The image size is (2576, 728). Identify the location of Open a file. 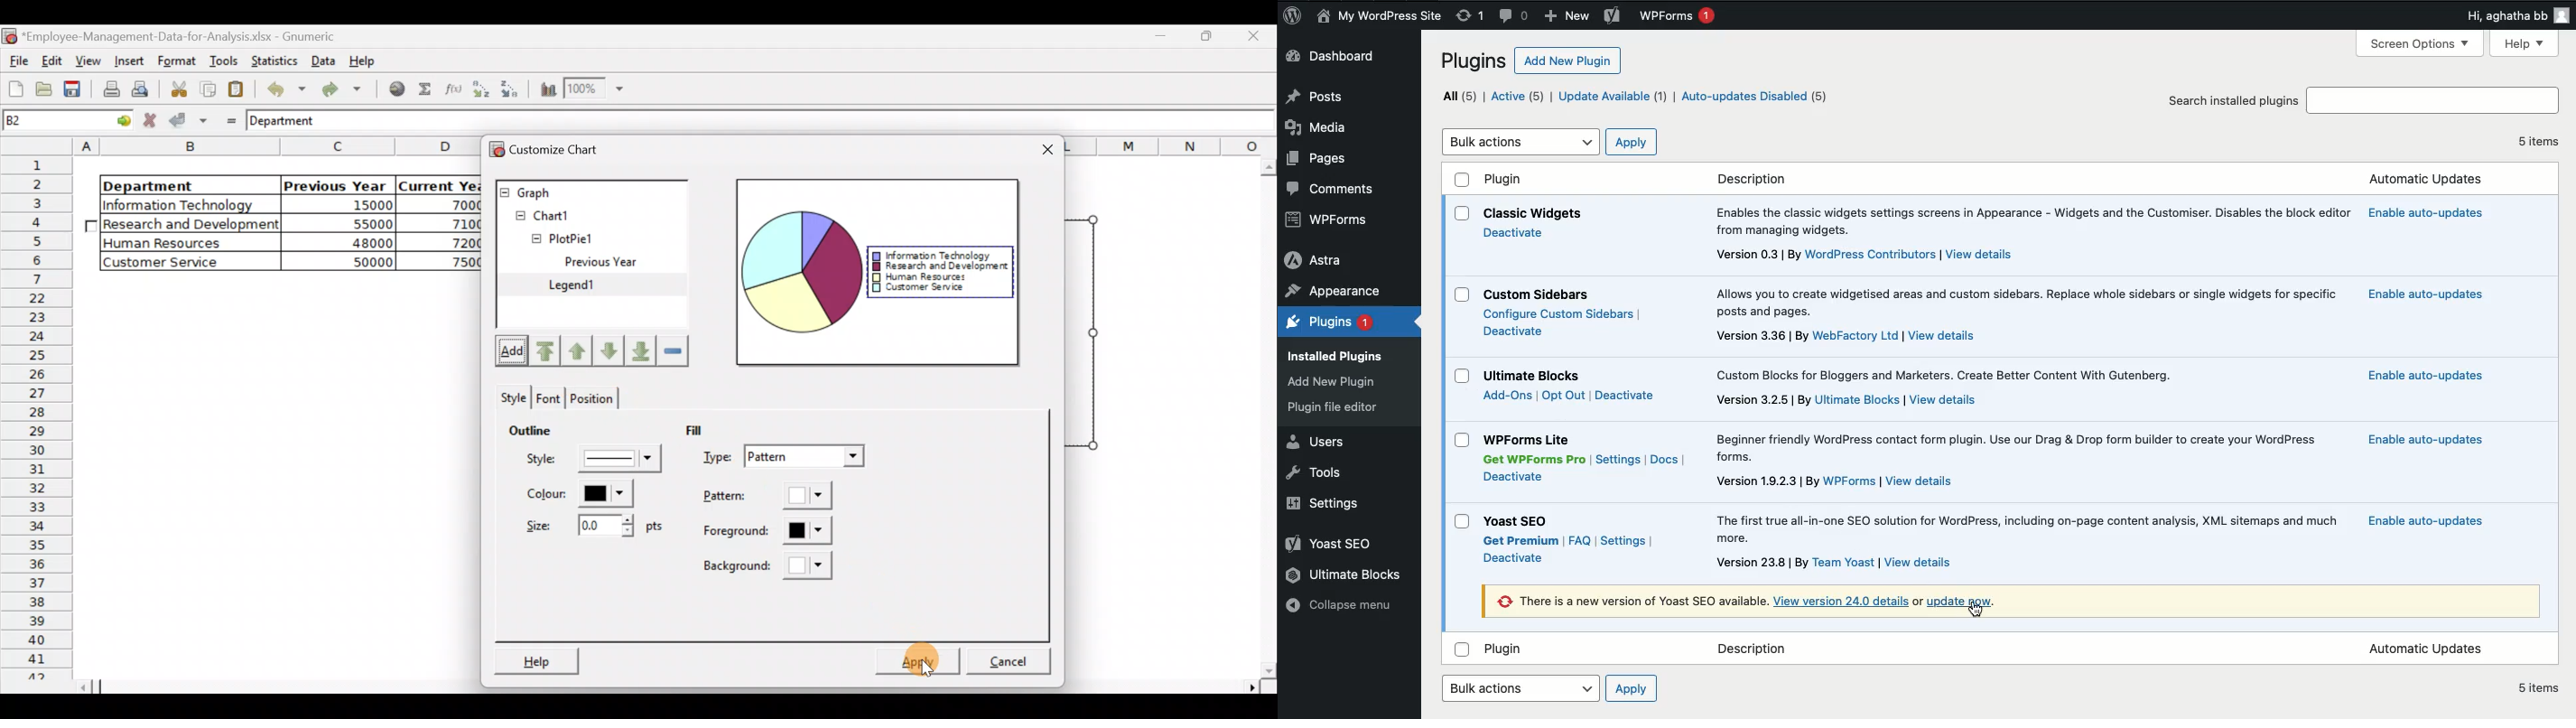
(43, 91).